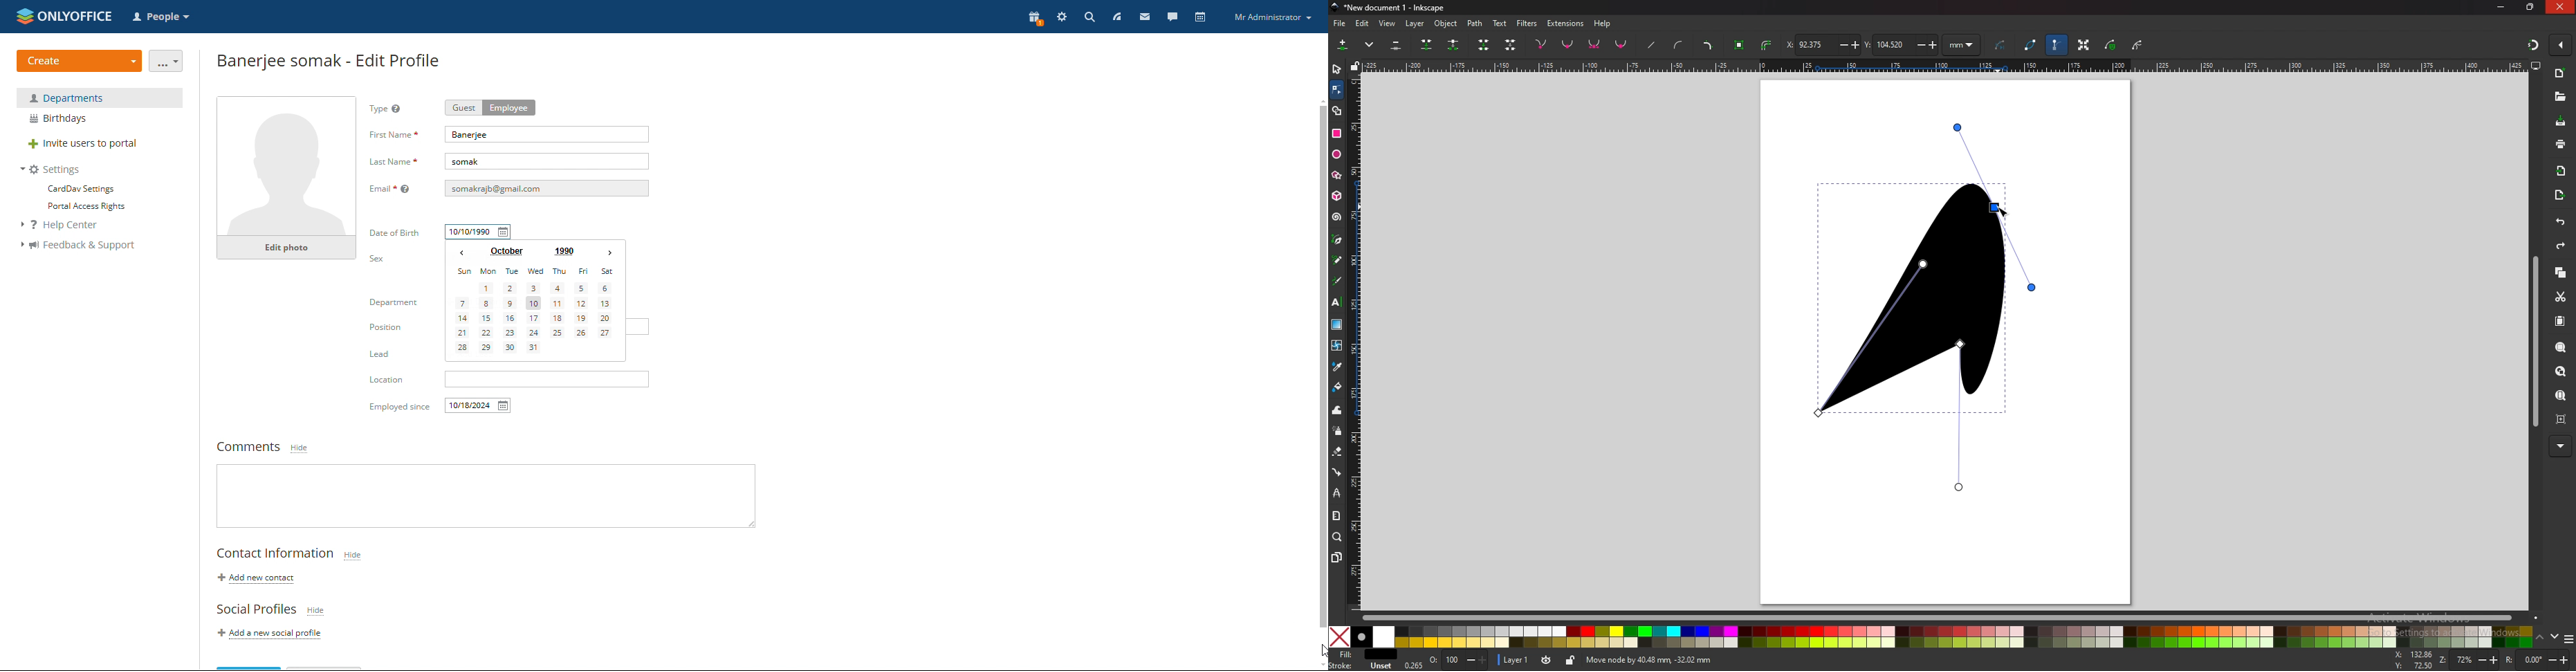 The height and width of the screenshot is (672, 2576). I want to click on cursor coordinates, so click(2414, 660).